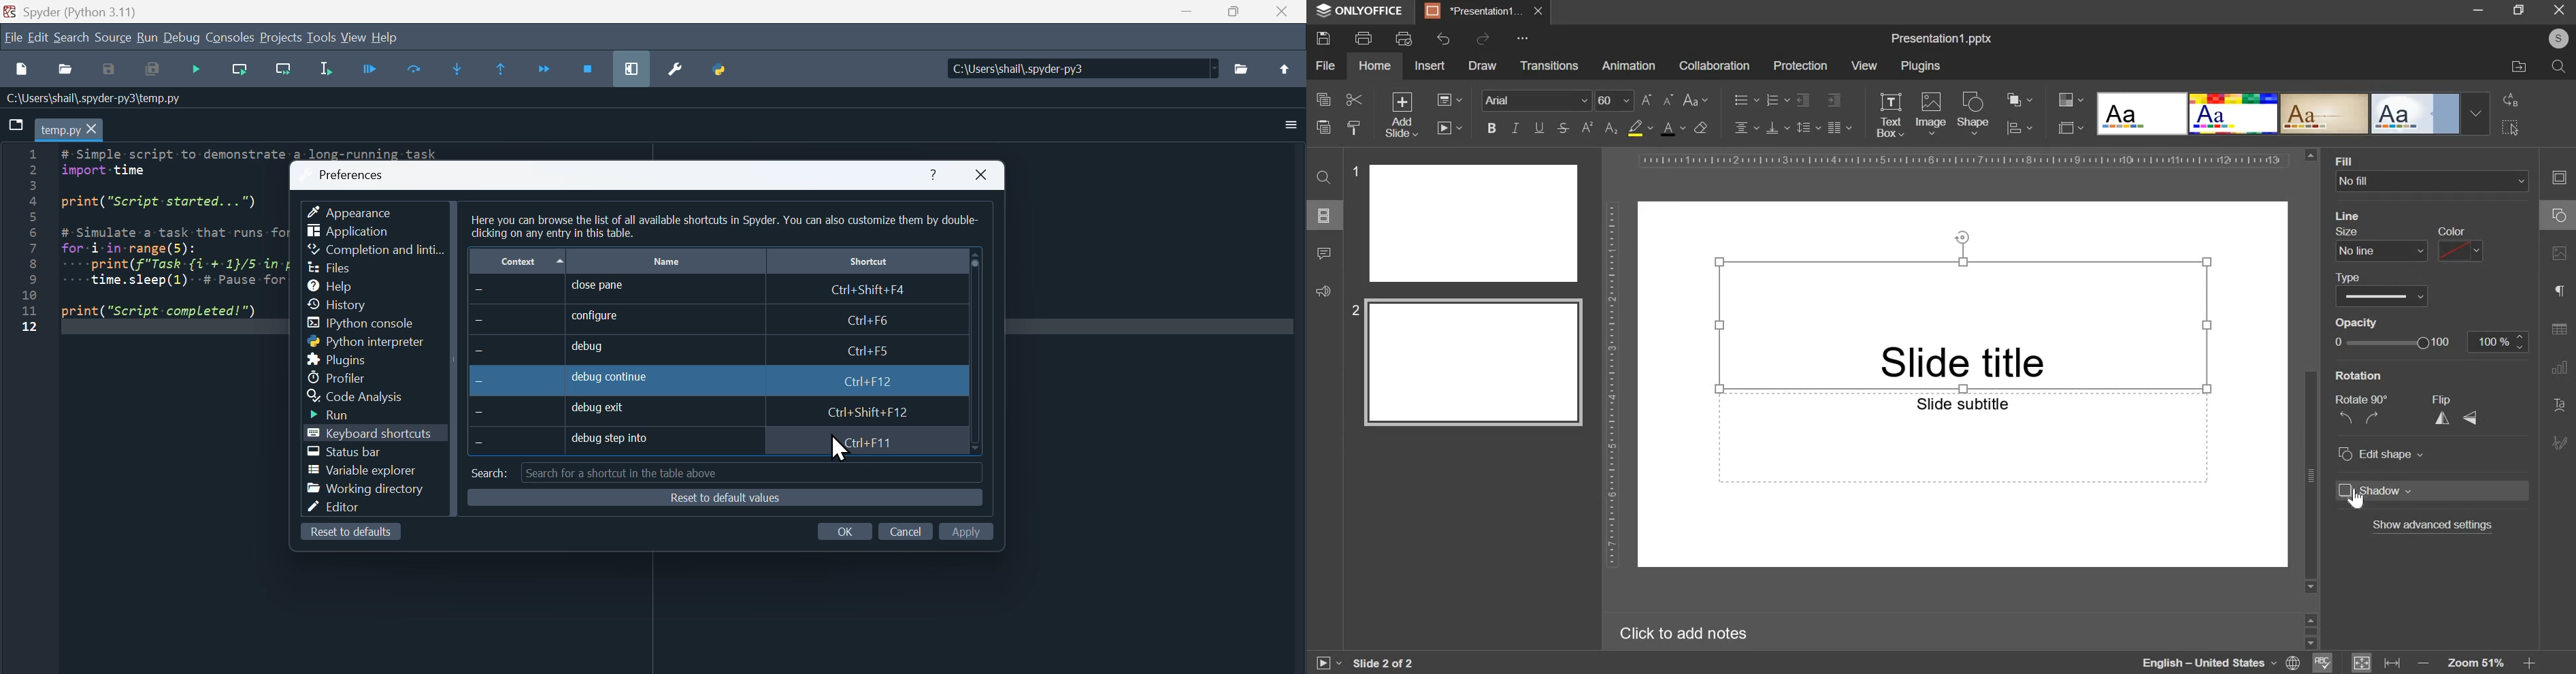 This screenshot has height=700, width=2576. I want to click on zoom in, so click(2528, 663).